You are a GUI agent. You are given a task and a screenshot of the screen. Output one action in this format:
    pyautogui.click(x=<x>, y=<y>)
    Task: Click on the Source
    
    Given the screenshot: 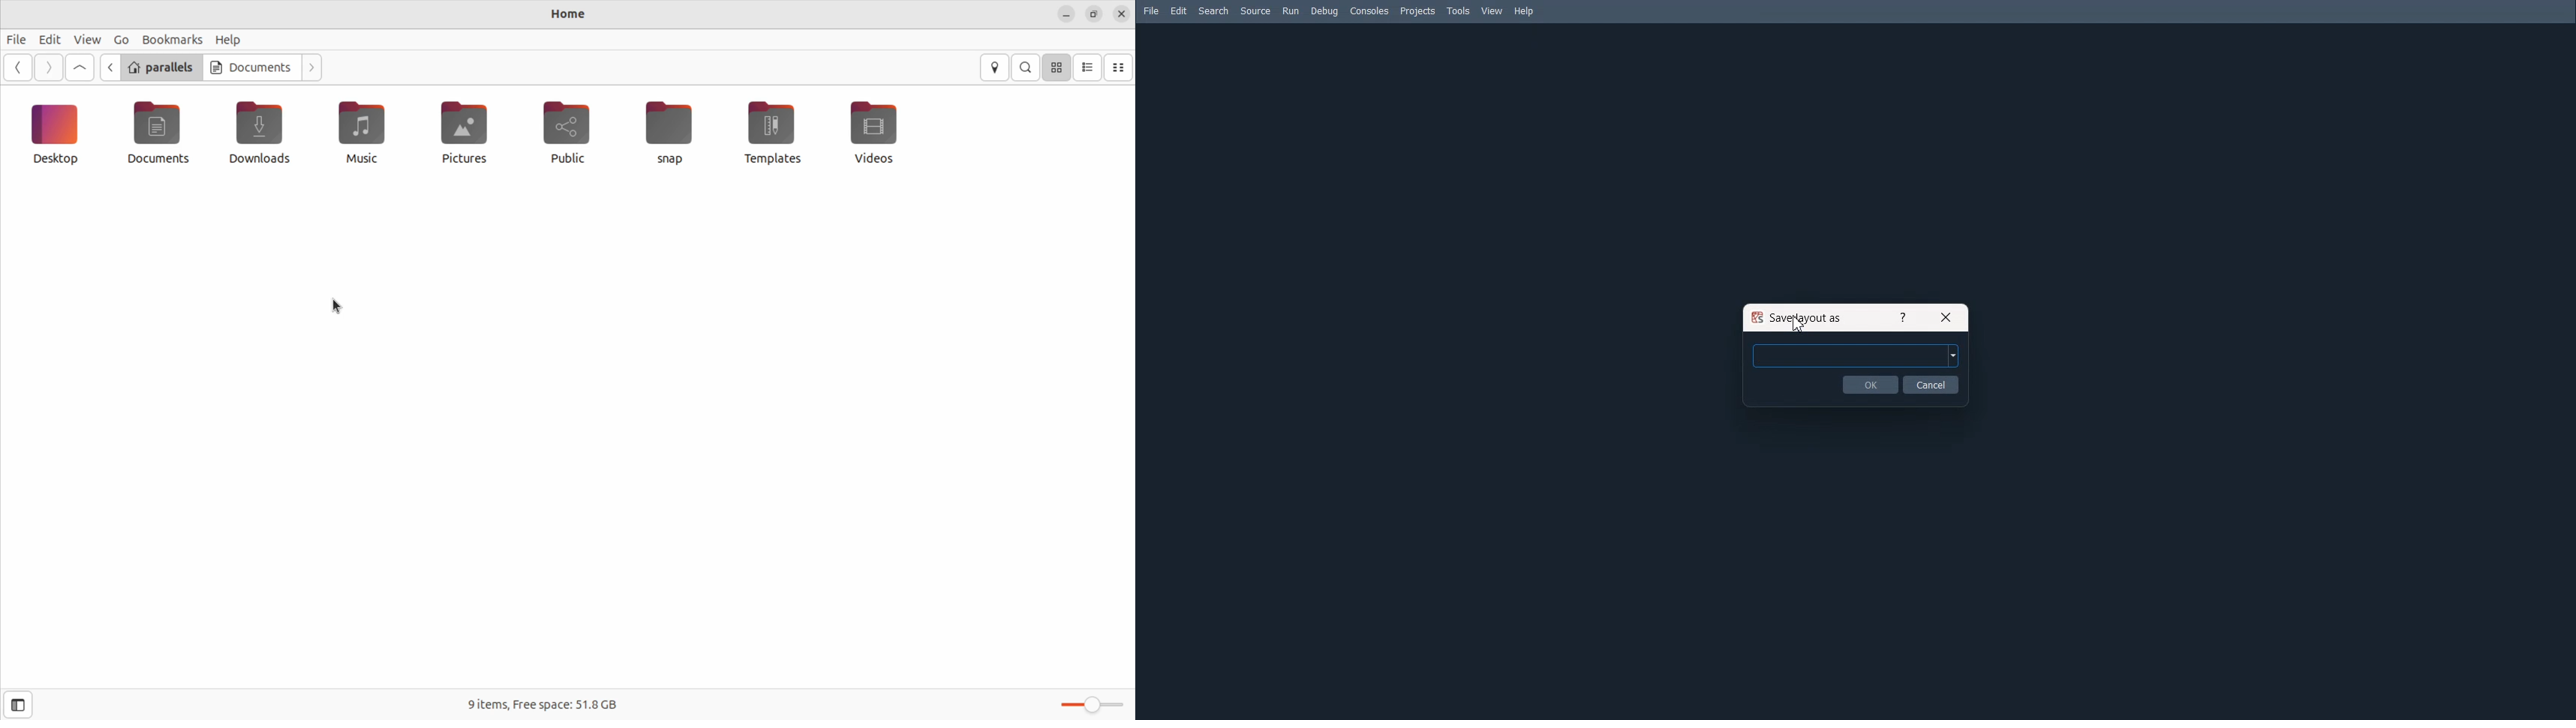 What is the action you would take?
    pyautogui.click(x=1255, y=10)
    